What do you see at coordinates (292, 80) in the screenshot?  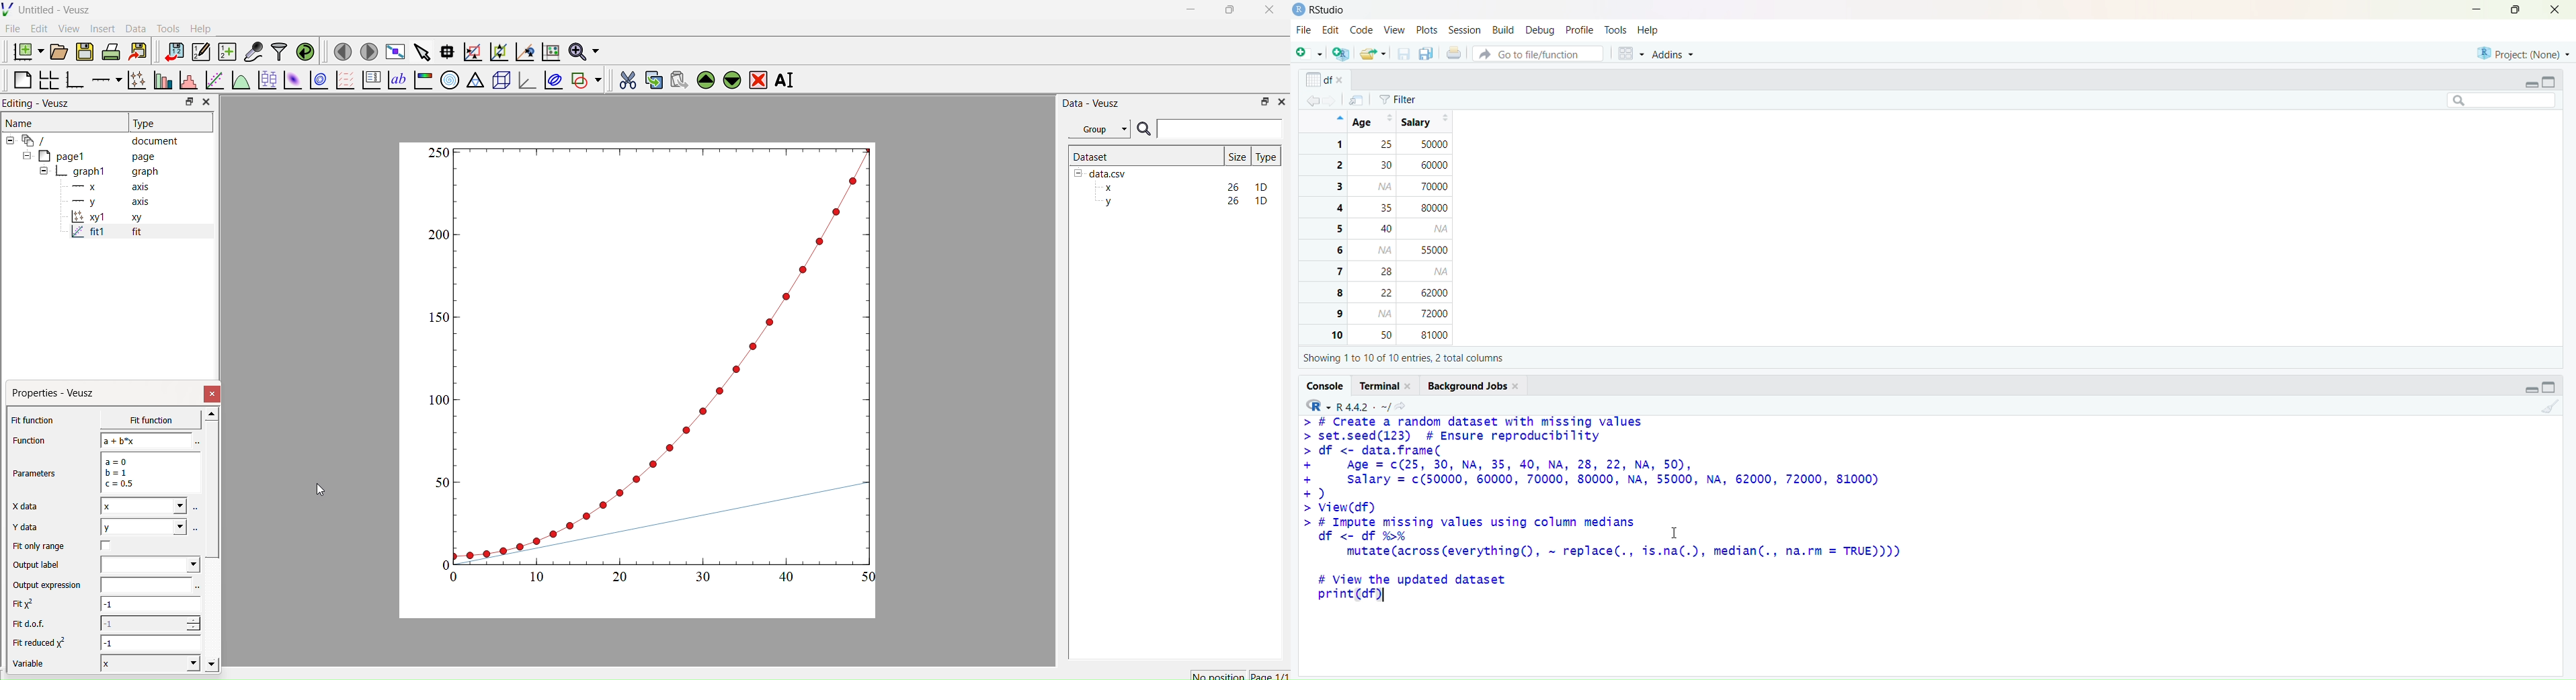 I see `Plot a 2d dataset as image` at bounding box center [292, 80].